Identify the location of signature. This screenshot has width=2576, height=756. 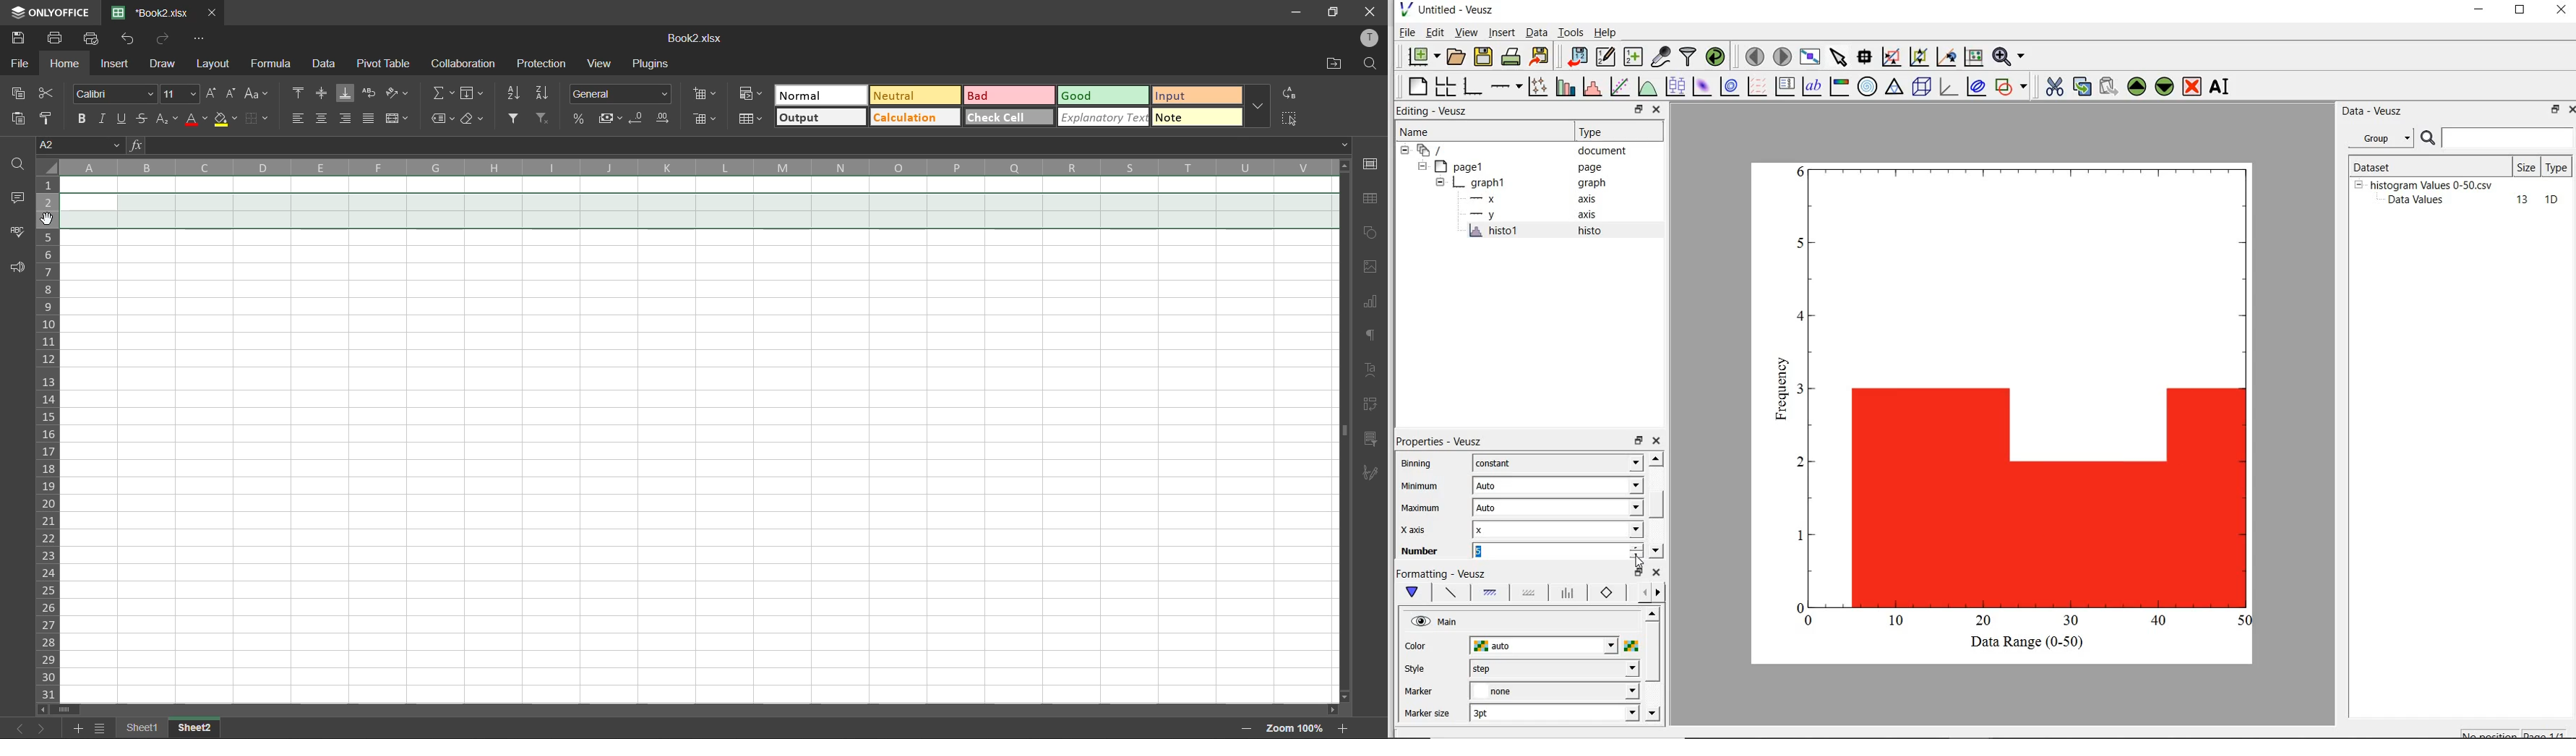
(1370, 472).